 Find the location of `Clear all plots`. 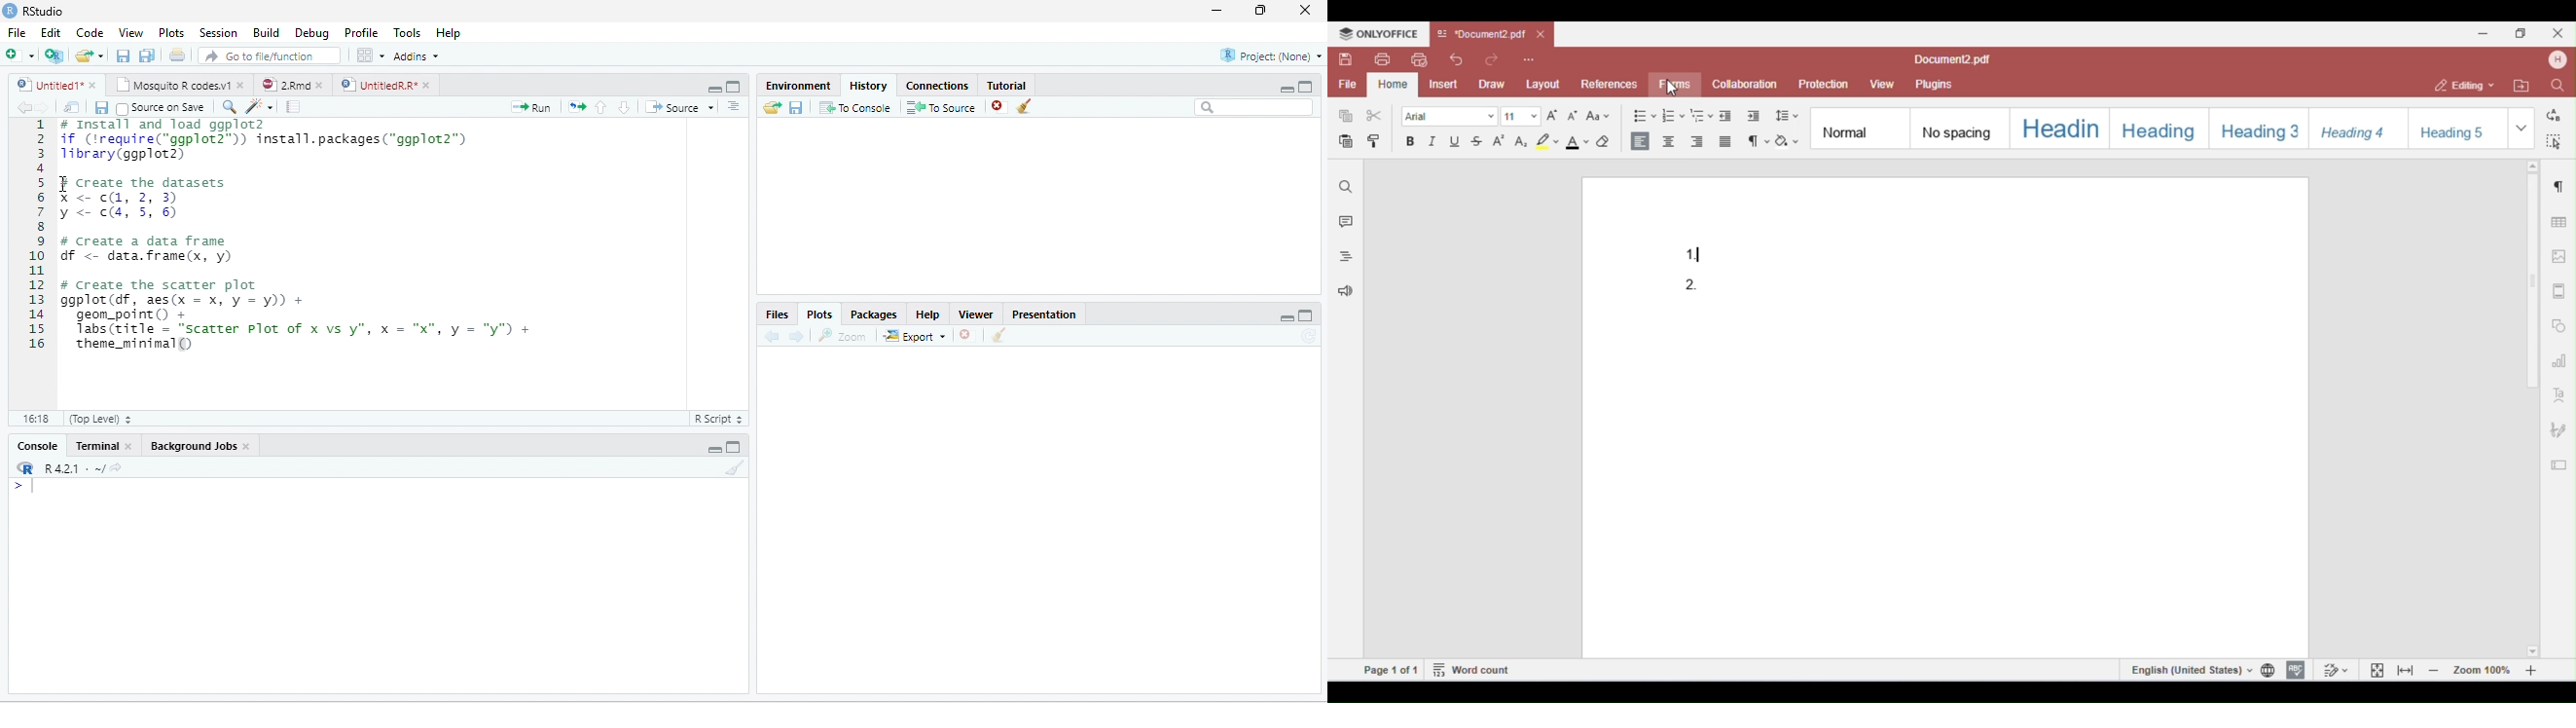

Clear all plots is located at coordinates (999, 335).